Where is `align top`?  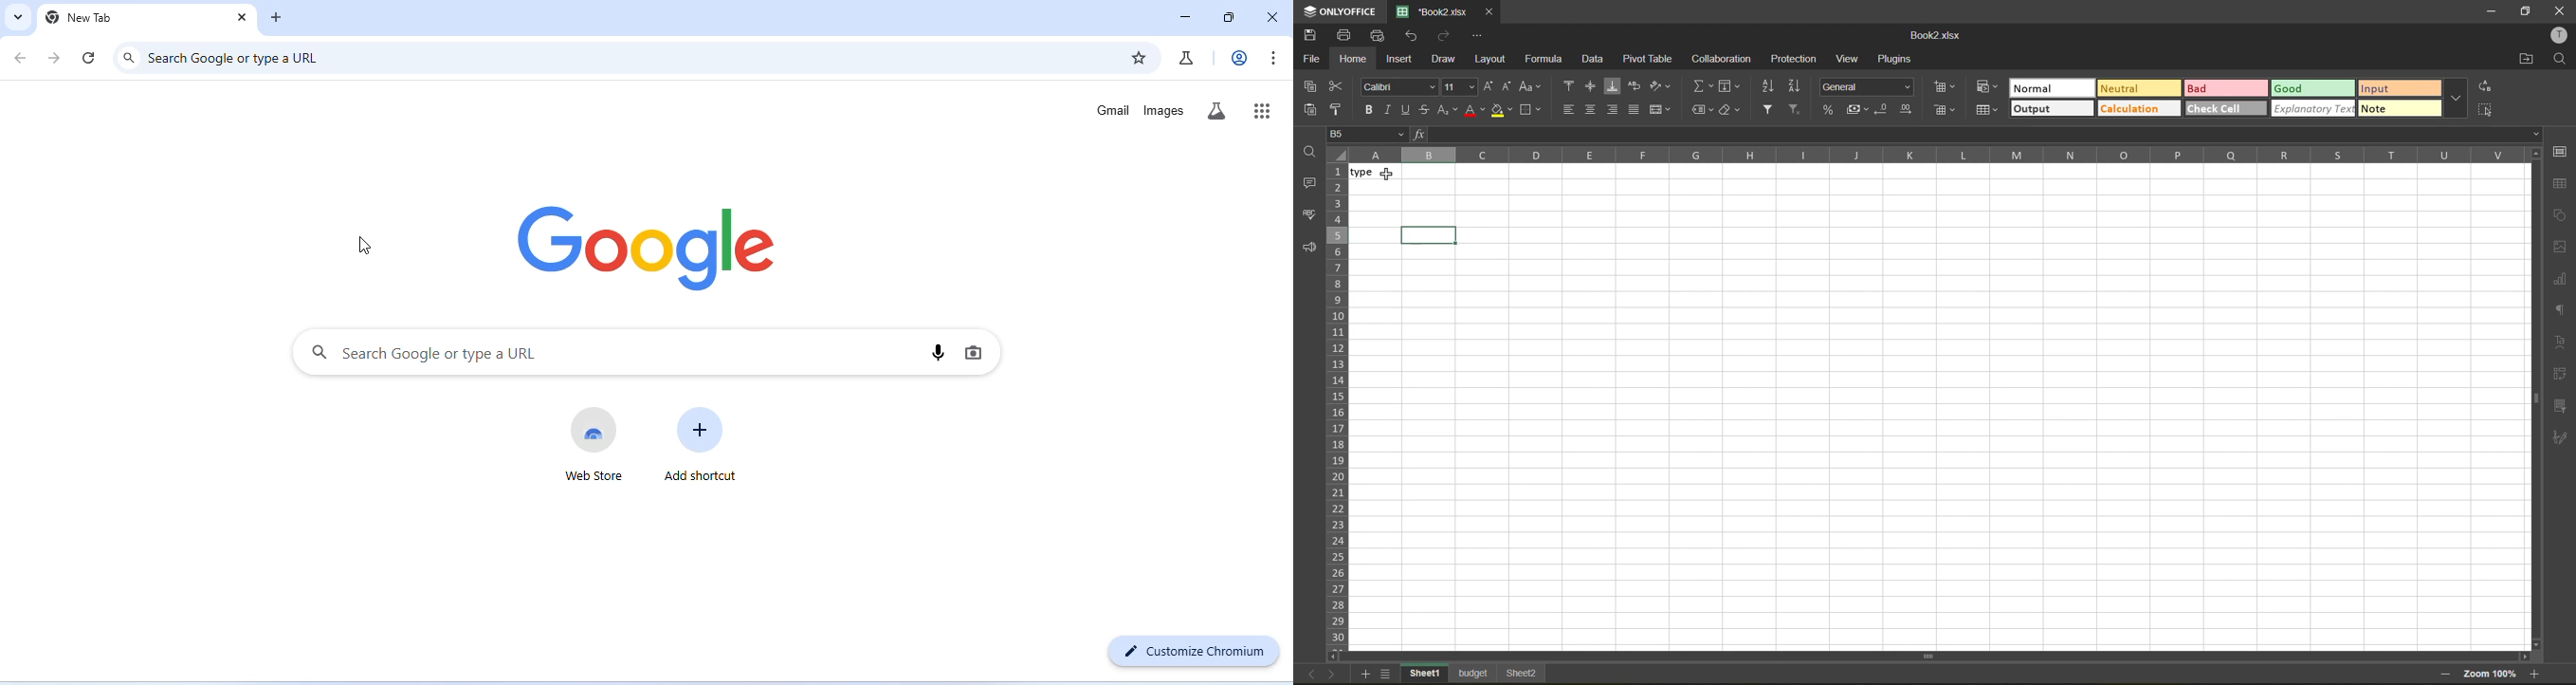 align top is located at coordinates (1570, 88).